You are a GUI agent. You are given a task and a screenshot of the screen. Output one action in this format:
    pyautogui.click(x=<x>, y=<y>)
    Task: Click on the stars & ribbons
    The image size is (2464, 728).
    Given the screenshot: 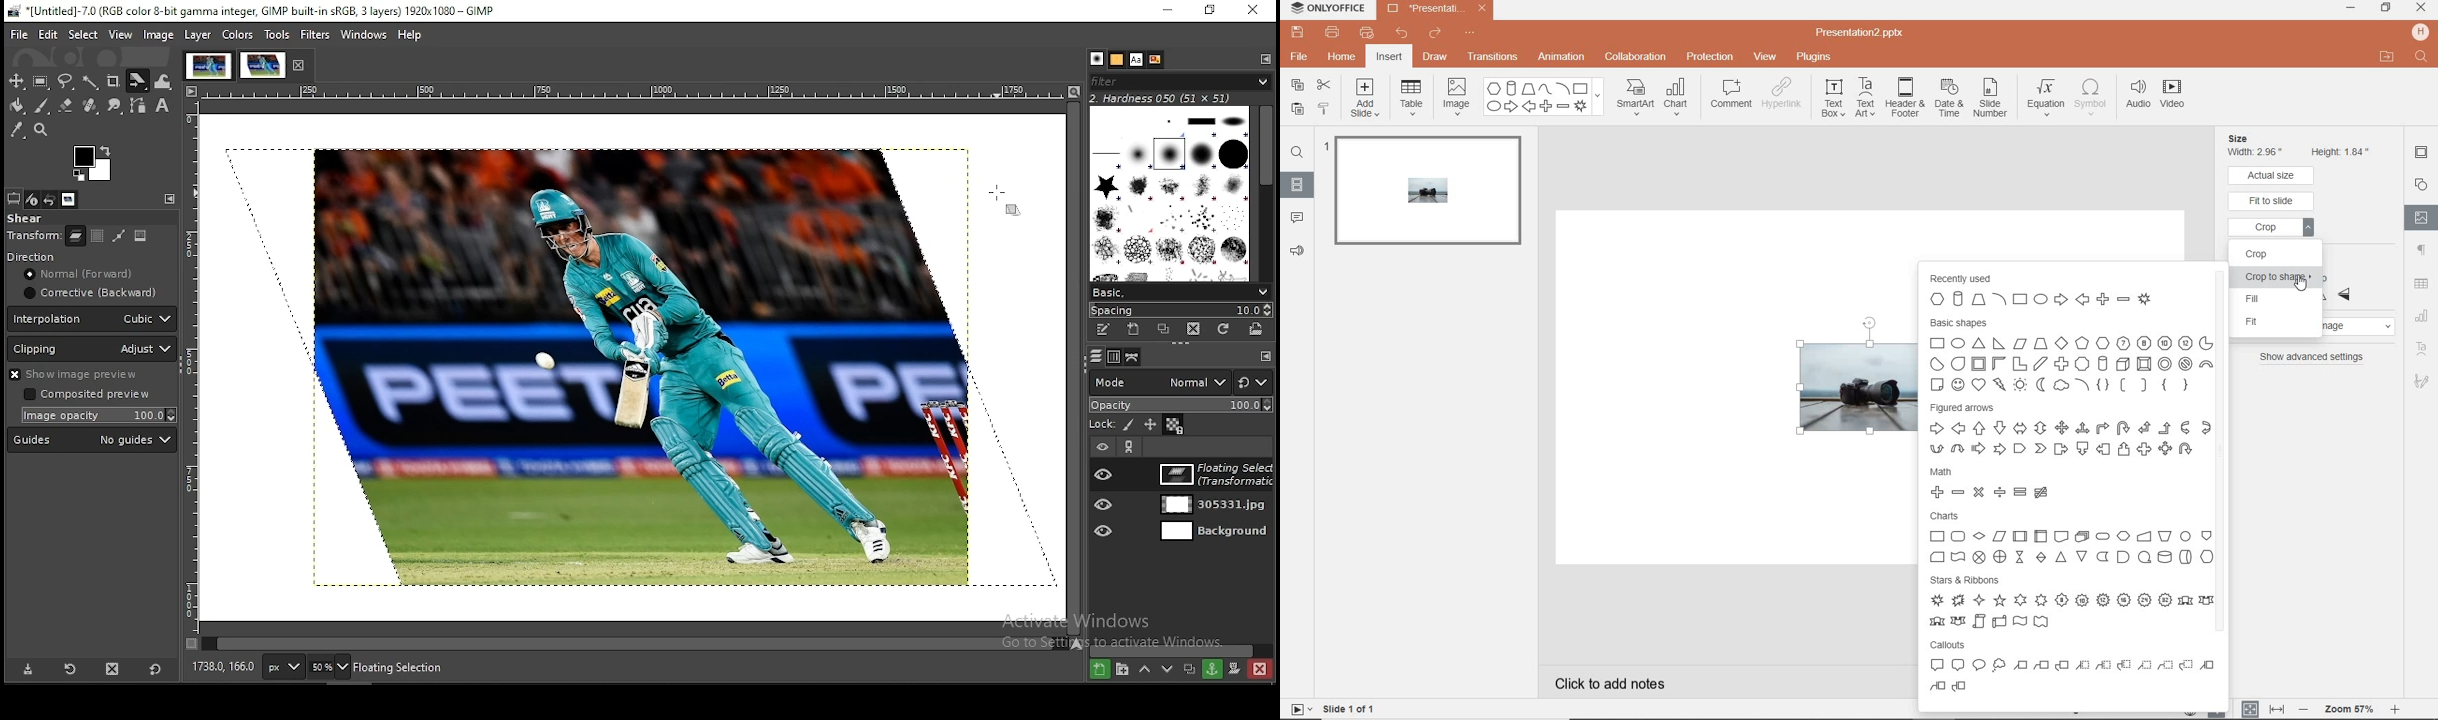 What is the action you would take?
    pyautogui.click(x=2071, y=602)
    